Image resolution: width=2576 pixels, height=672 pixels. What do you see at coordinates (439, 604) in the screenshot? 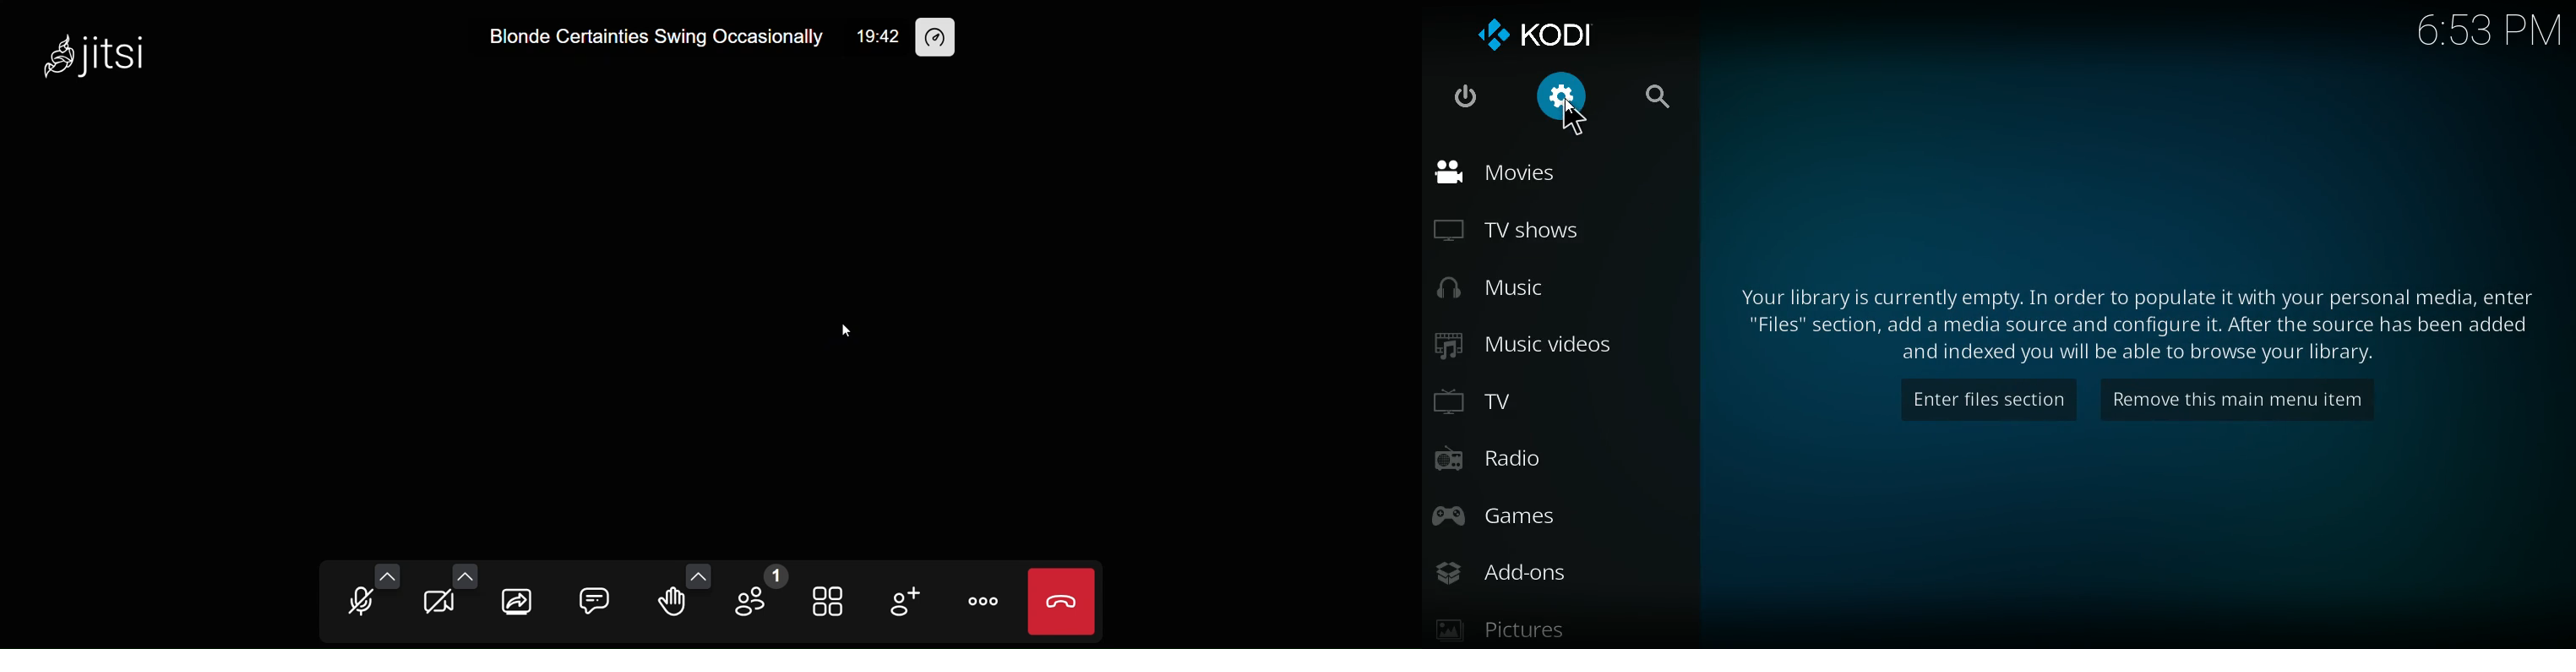
I see `camera` at bounding box center [439, 604].